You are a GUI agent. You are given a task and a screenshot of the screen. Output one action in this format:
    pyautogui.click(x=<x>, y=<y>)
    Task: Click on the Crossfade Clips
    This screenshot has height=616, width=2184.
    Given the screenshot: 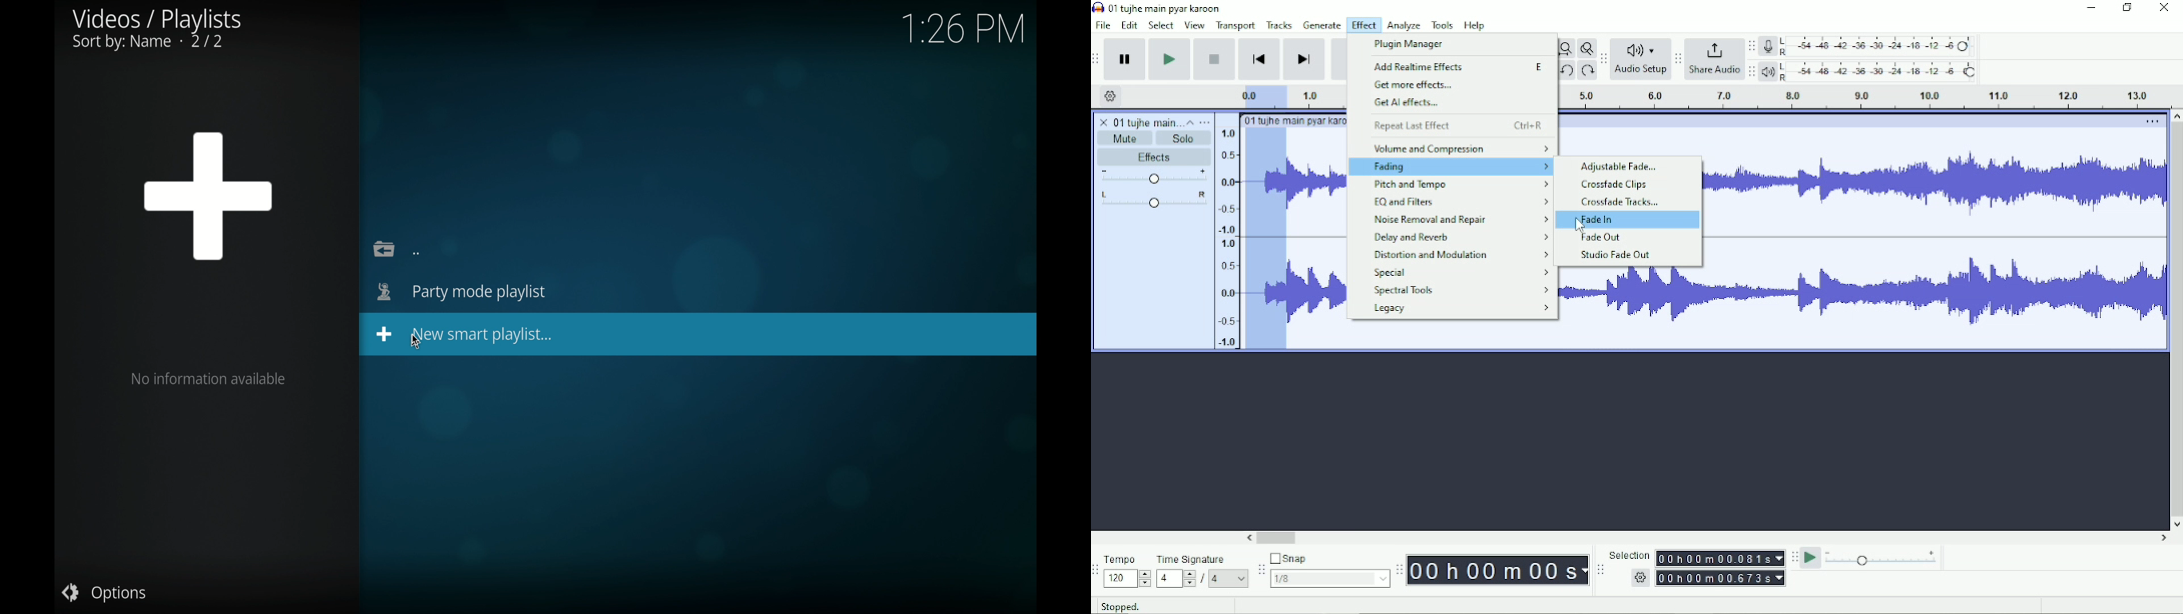 What is the action you would take?
    pyautogui.click(x=1617, y=185)
    